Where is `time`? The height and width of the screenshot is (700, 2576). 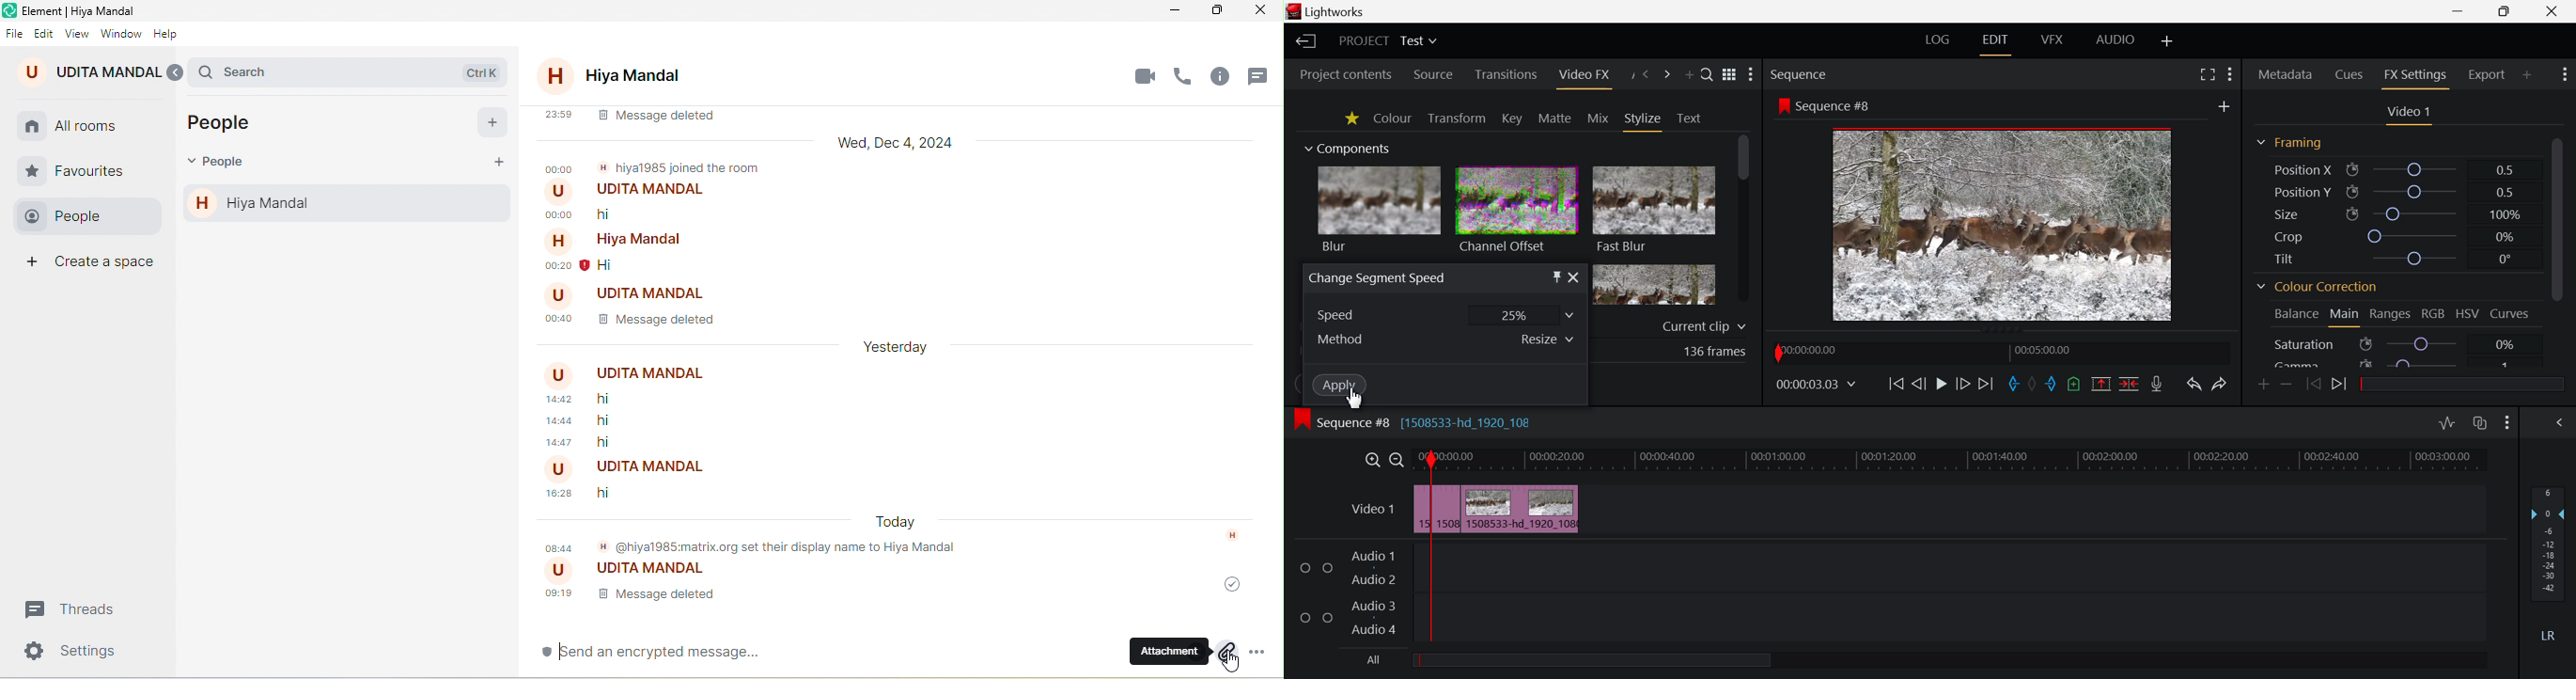 time is located at coordinates (560, 495).